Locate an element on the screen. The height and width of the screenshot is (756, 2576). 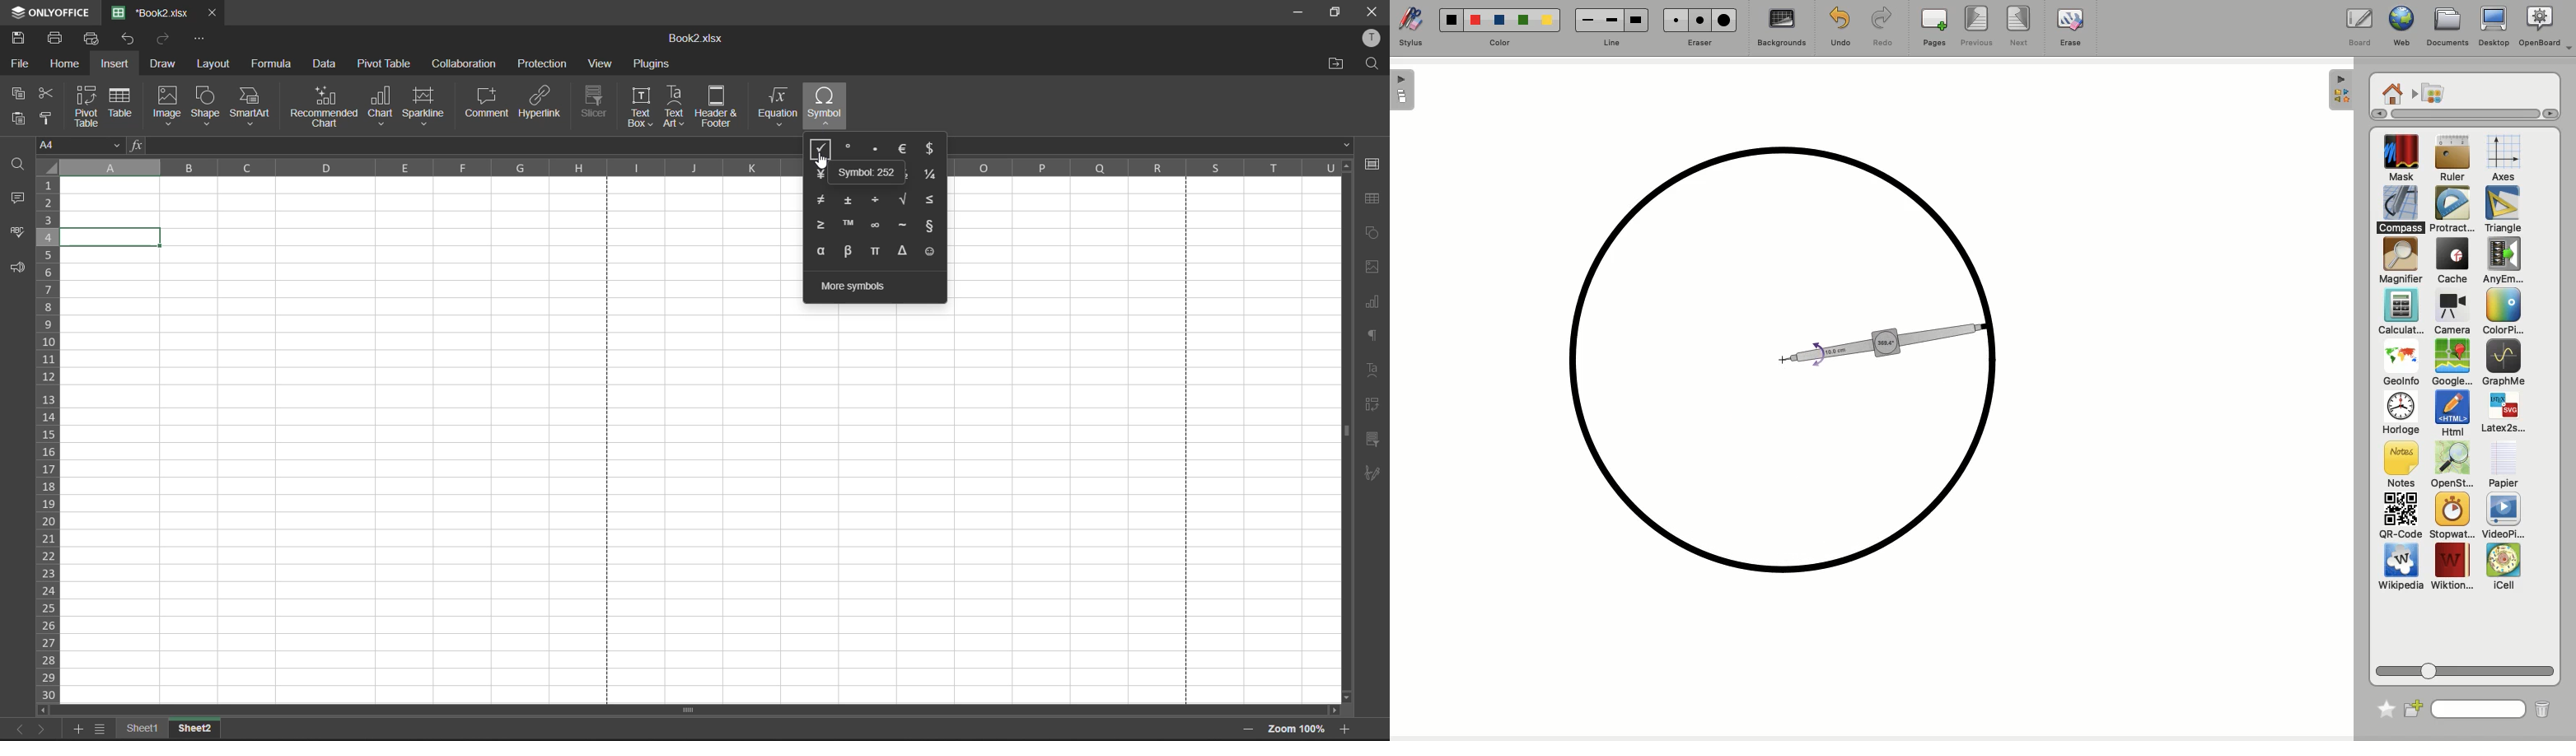
delta is located at coordinates (903, 251).